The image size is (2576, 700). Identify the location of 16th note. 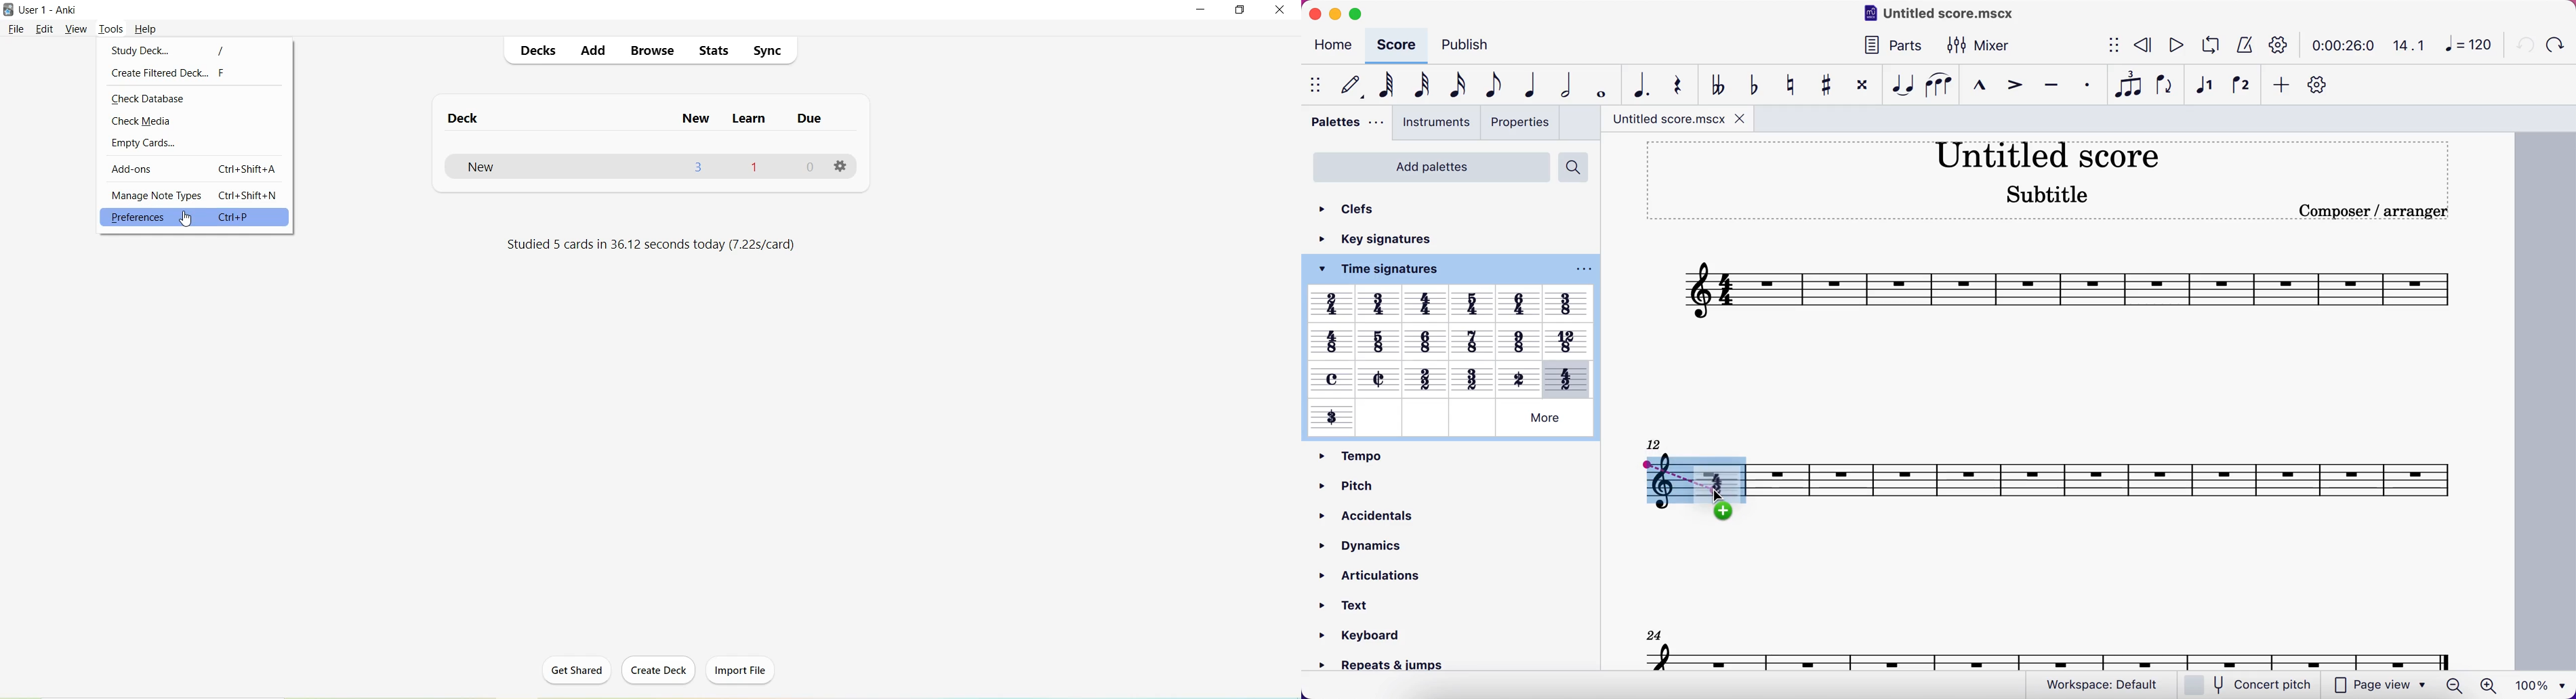
(1454, 84).